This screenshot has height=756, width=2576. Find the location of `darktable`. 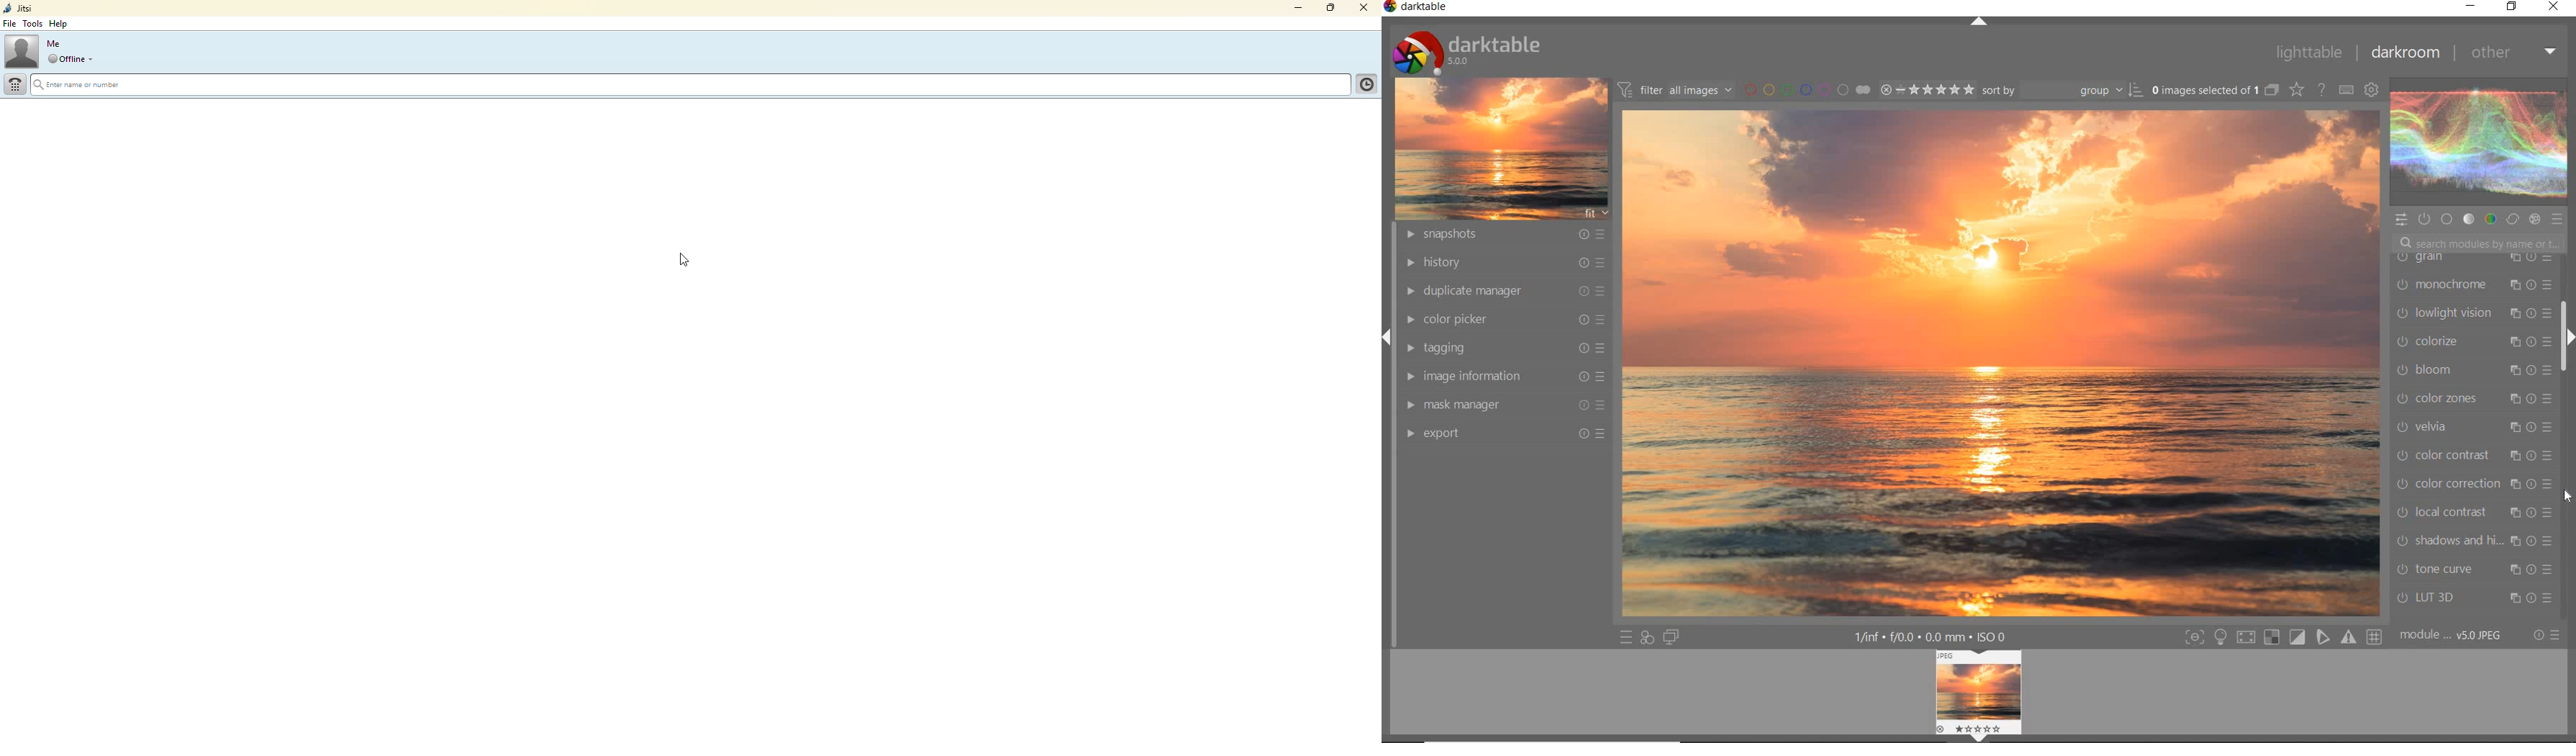

darktable is located at coordinates (1418, 8).